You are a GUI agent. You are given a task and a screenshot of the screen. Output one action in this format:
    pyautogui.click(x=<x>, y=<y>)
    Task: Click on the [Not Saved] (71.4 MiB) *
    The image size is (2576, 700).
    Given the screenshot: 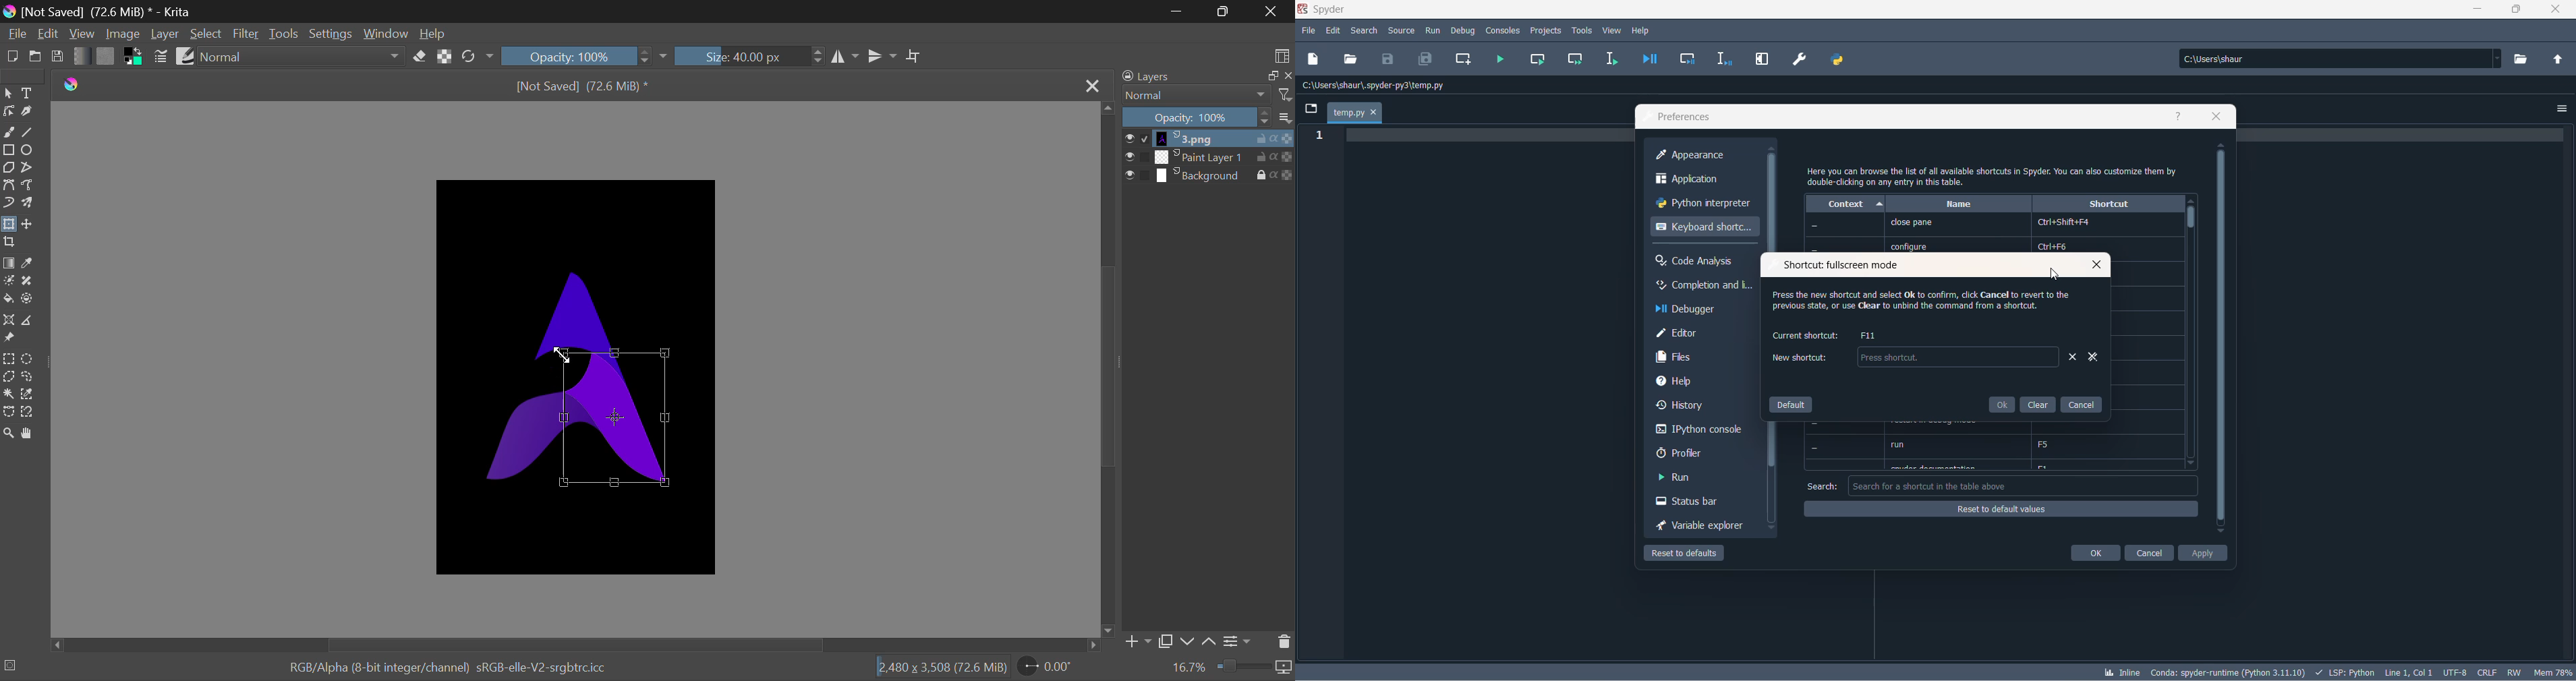 What is the action you would take?
    pyautogui.click(x=585, y=88)
    